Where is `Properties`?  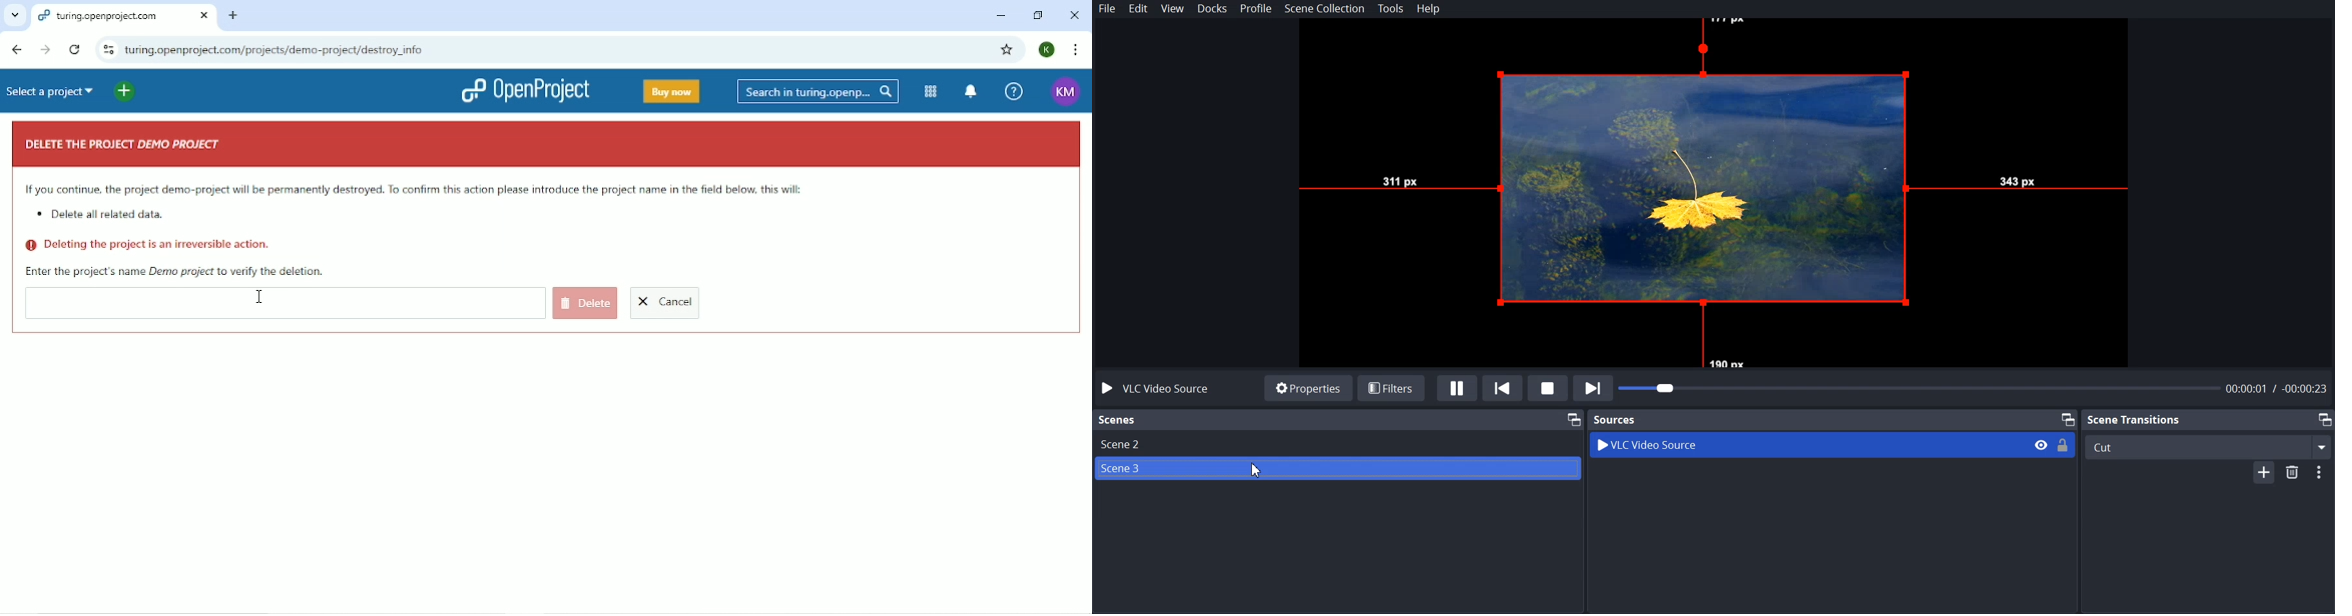
Properties is located at coordinates (1308, 387).